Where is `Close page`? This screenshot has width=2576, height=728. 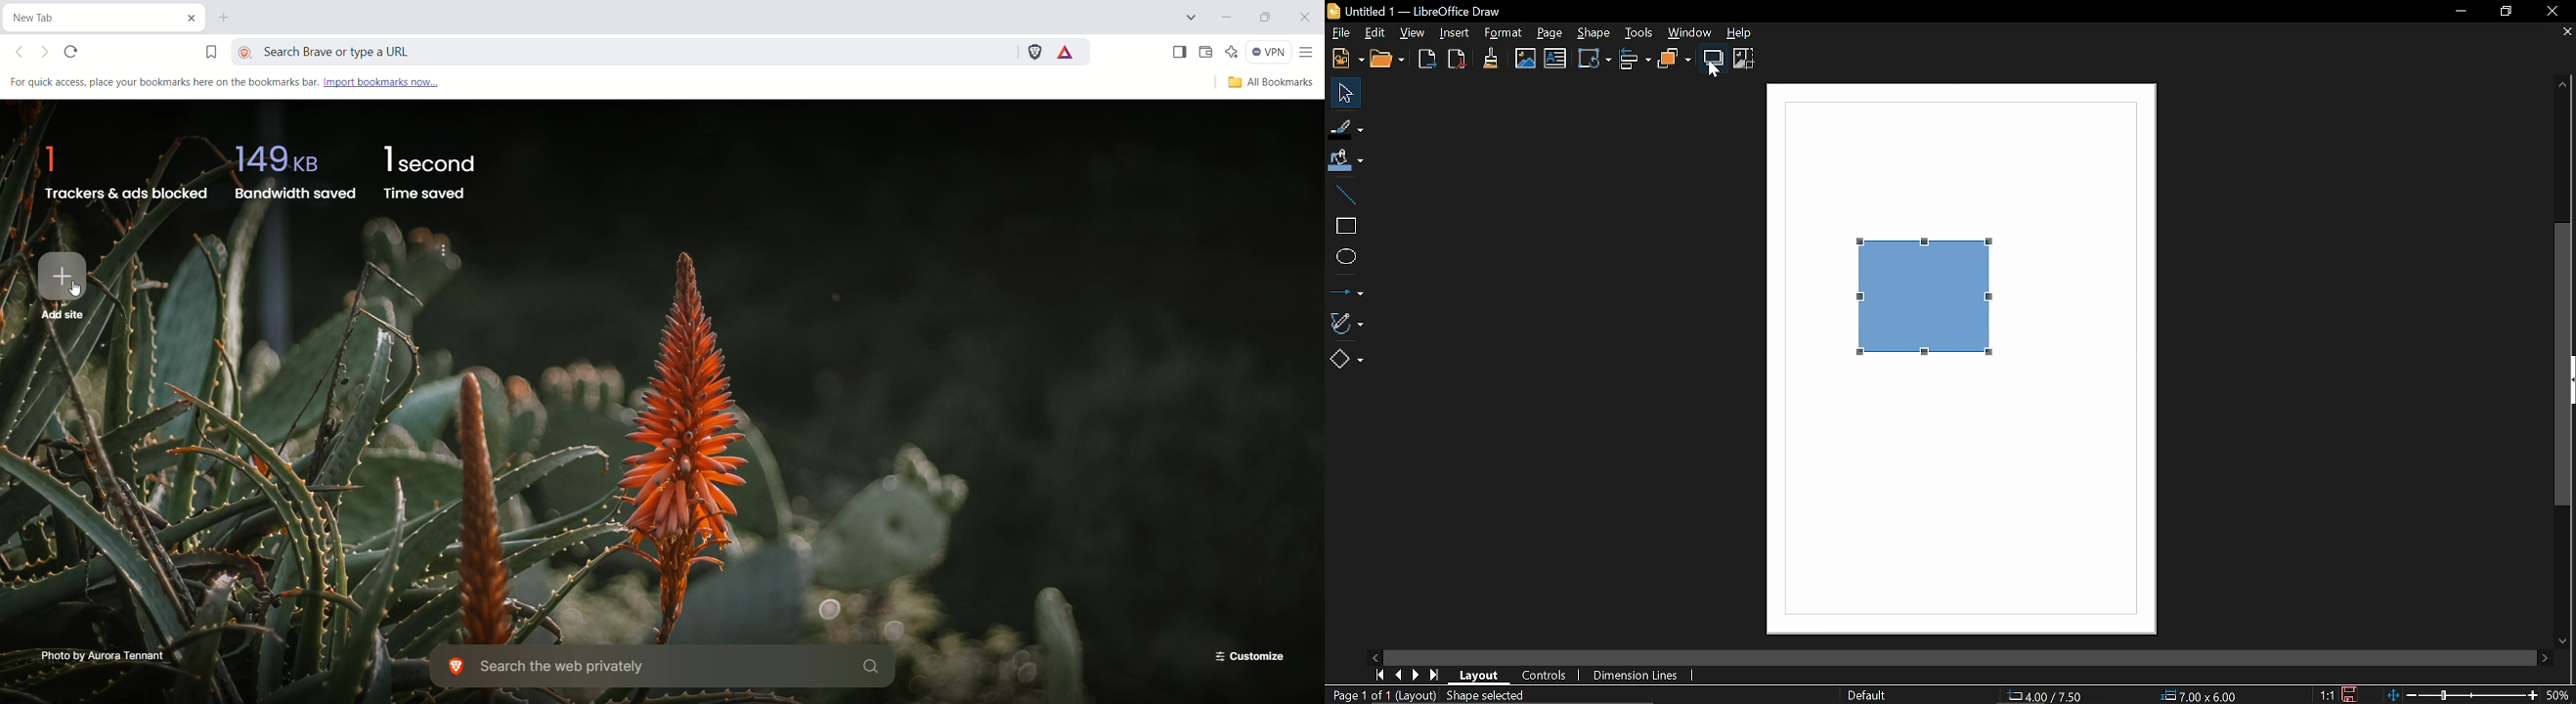 Close page is located at coordinates (2565, 33).